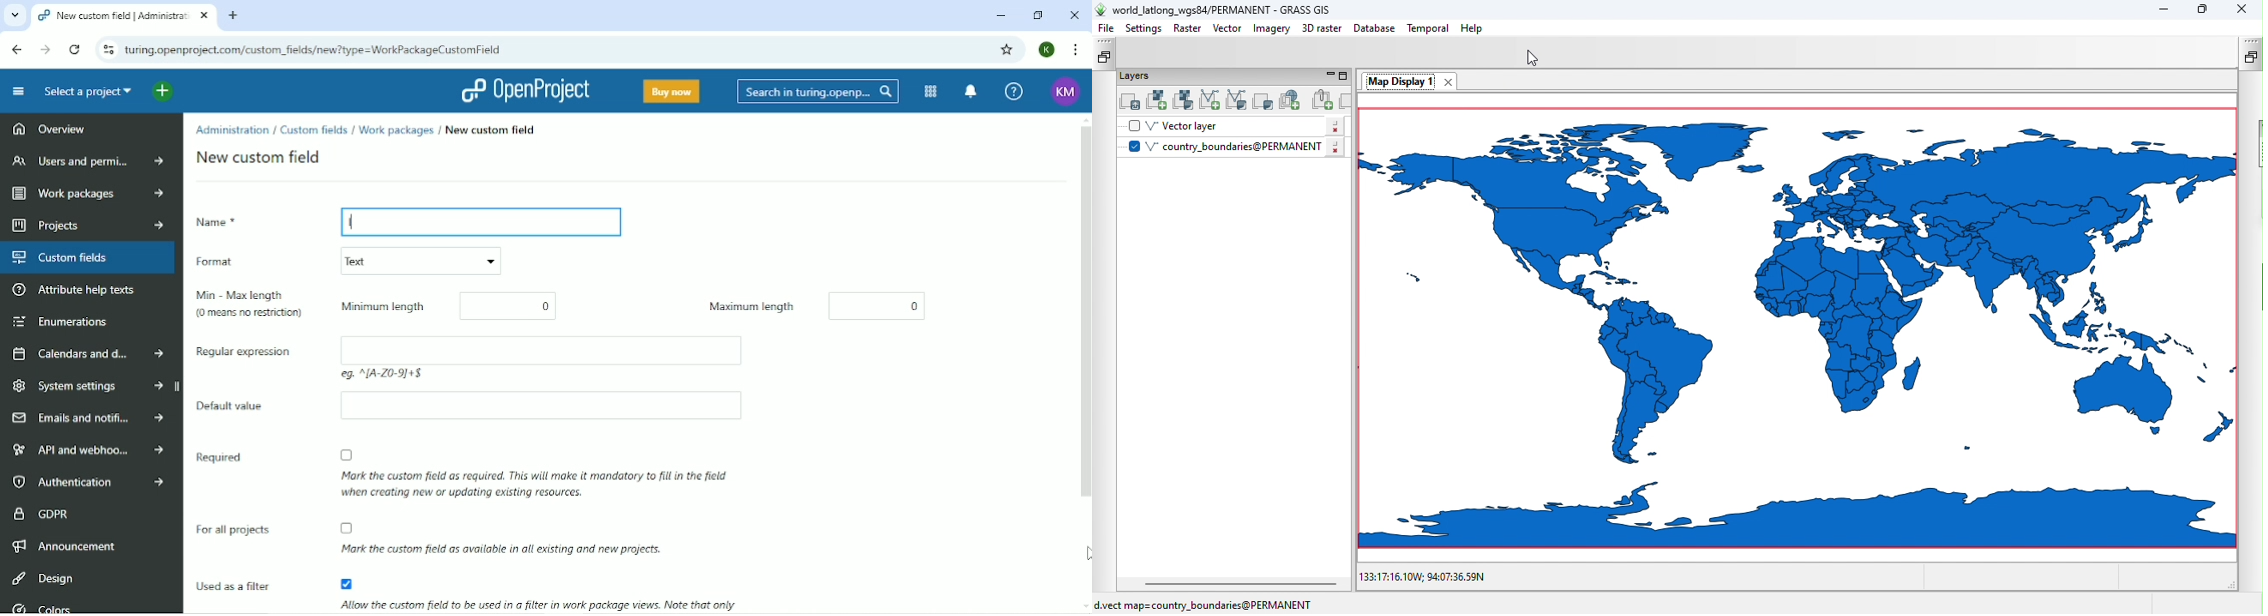 This screenshot has height=616, width=2268. What do you see at coordinates (1085, 554) in the screenshot?
I see `Cursor` at bounding box center [1085, 554].